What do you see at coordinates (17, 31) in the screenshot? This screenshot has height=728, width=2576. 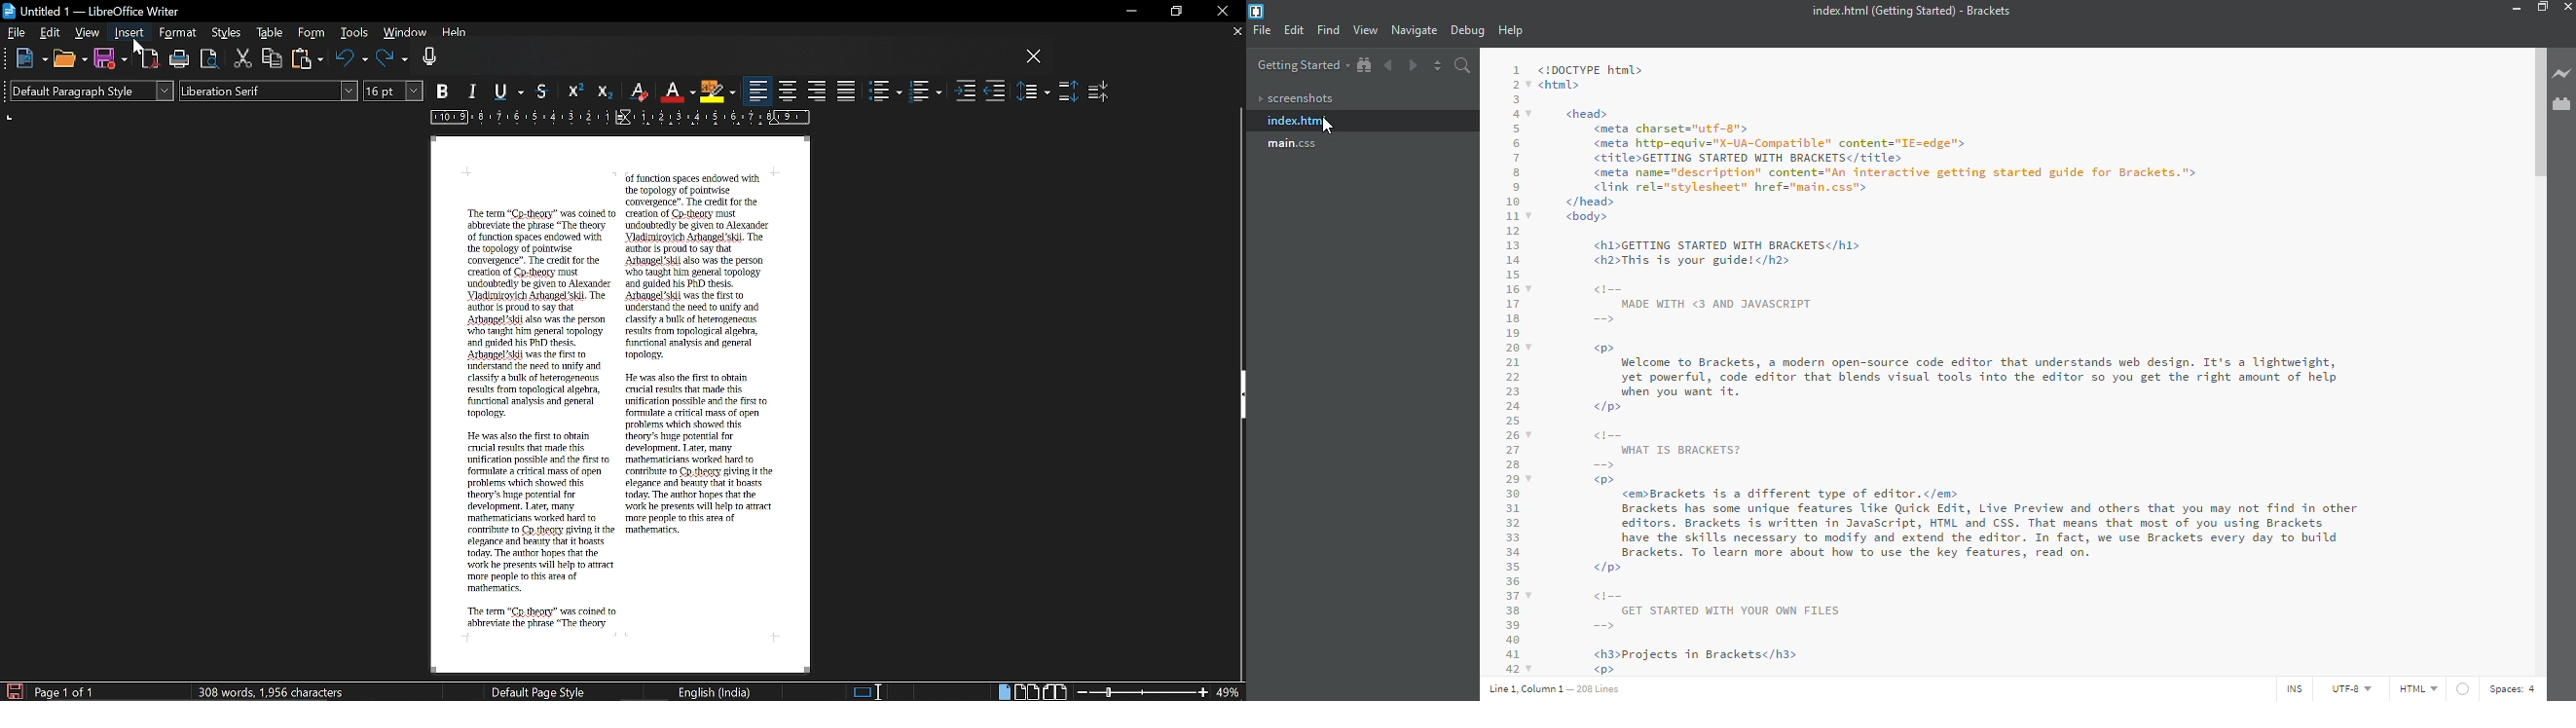 I see `File` at bounding box center [17, 31].